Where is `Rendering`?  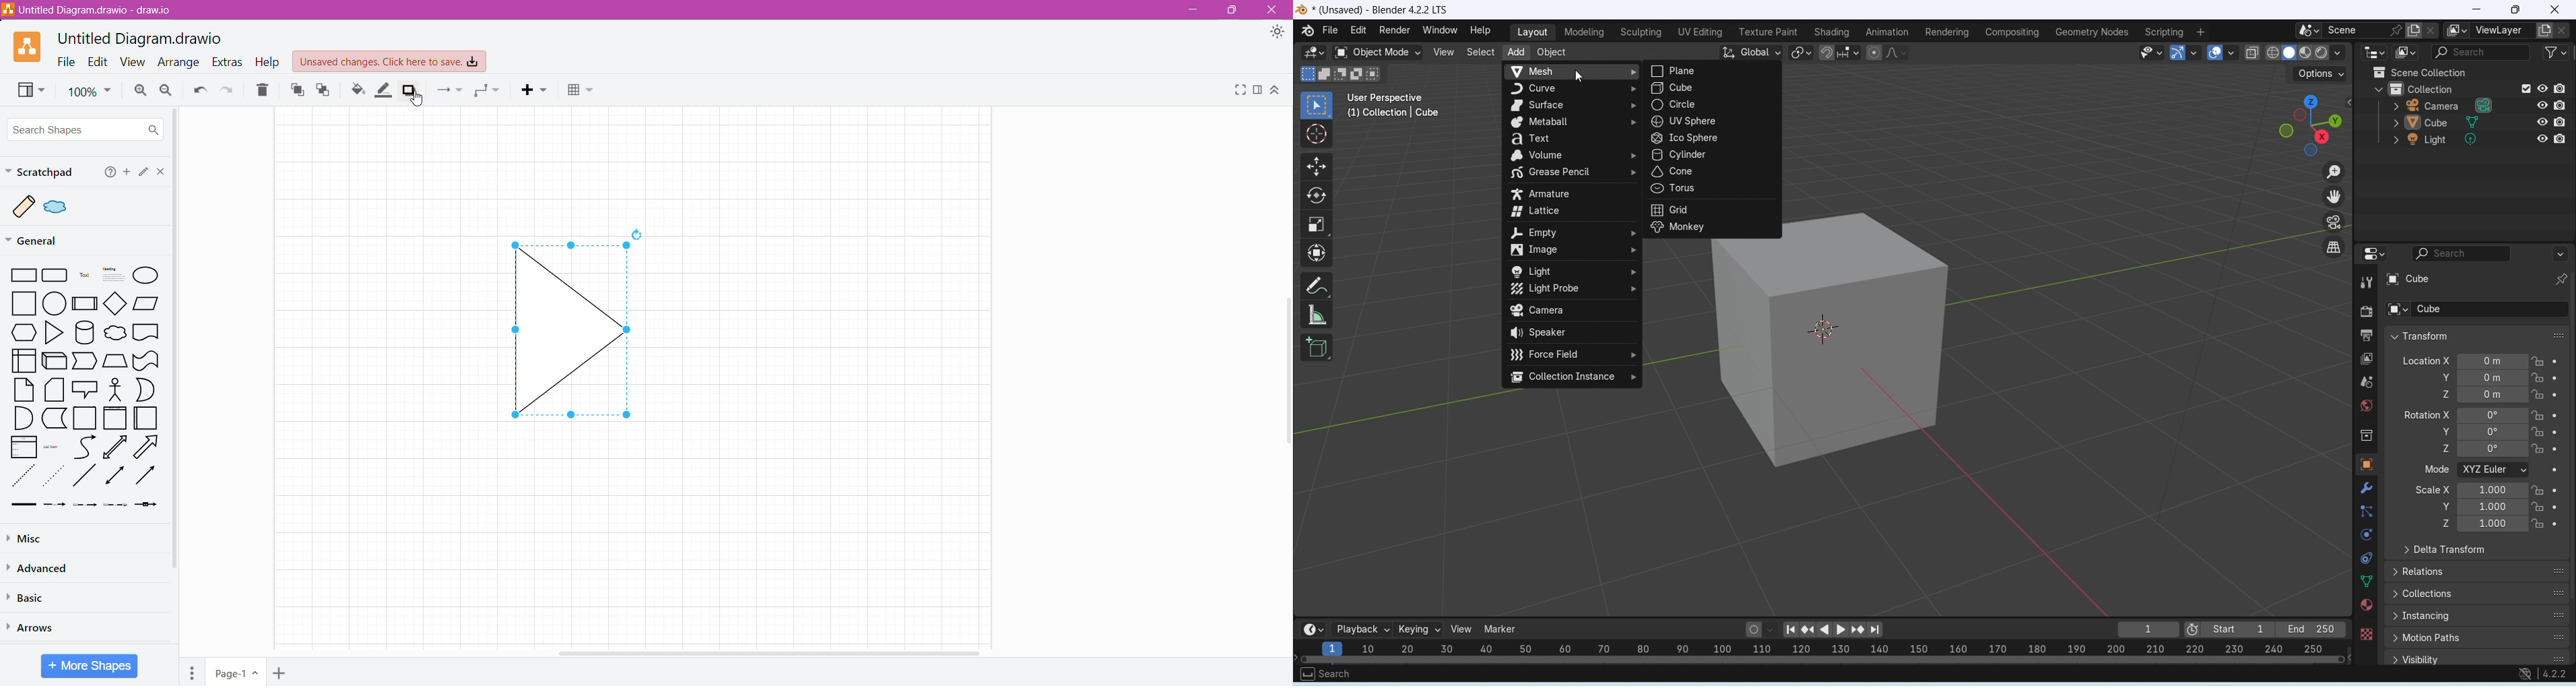
Rendering is located at coordinates (1947, 32).